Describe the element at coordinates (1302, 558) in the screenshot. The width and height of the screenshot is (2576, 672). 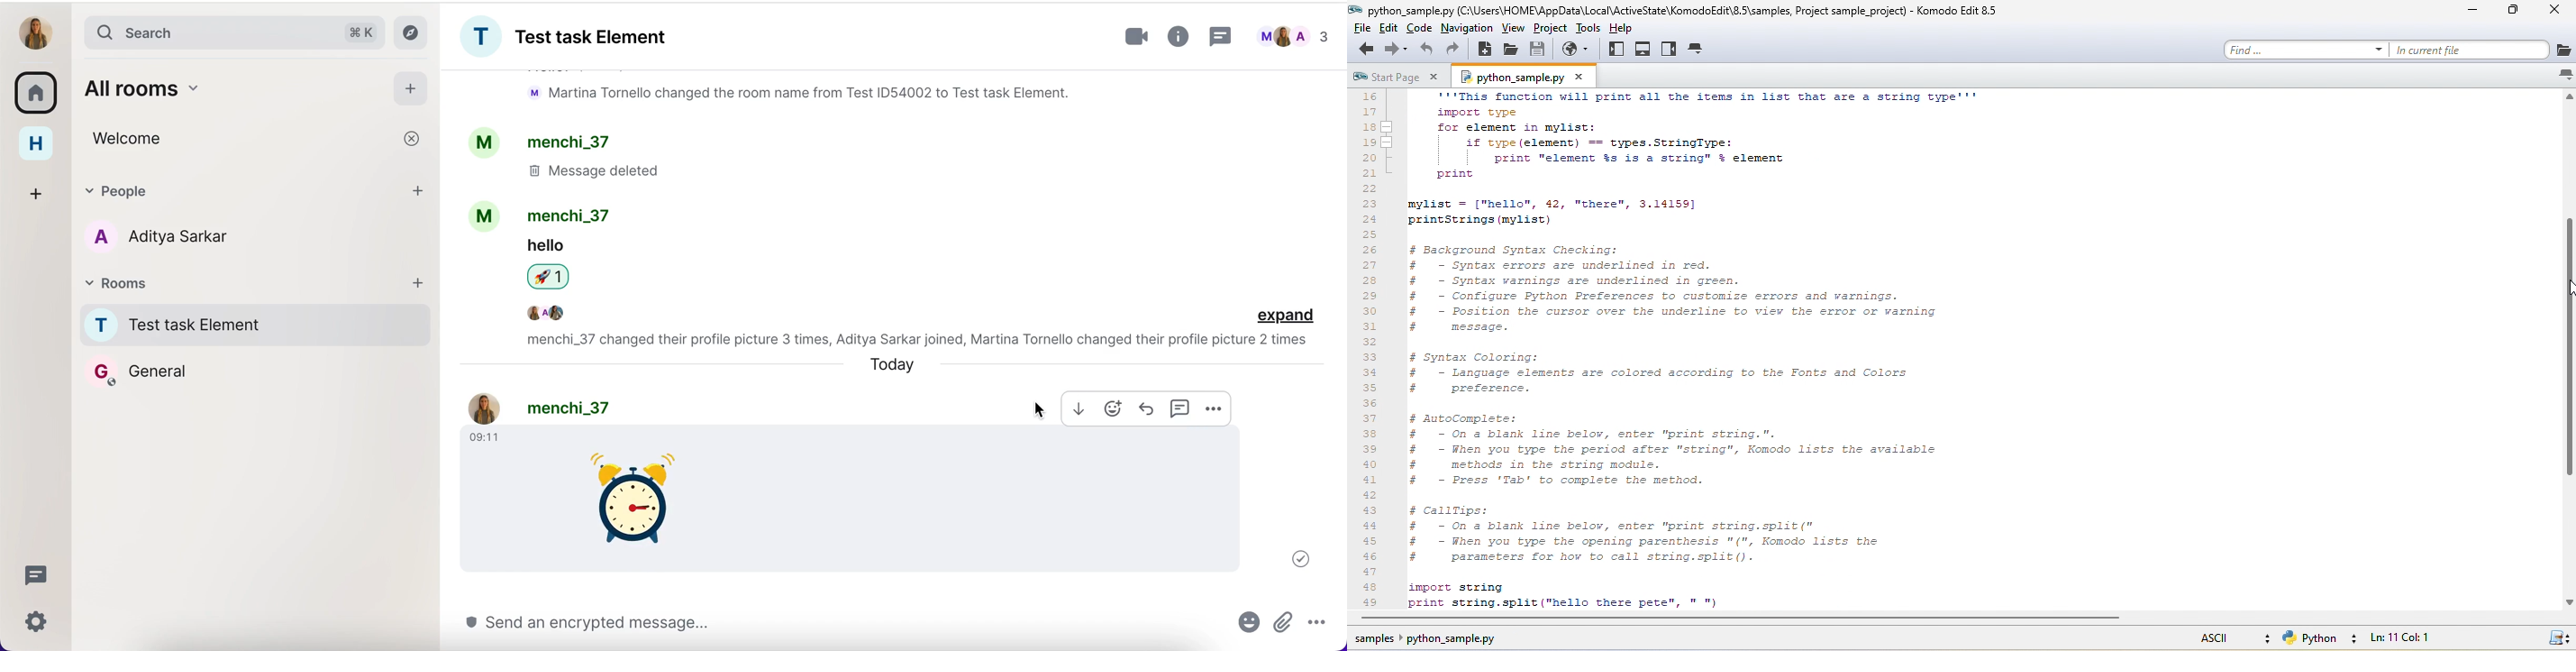
I see `message delivered` at that location.